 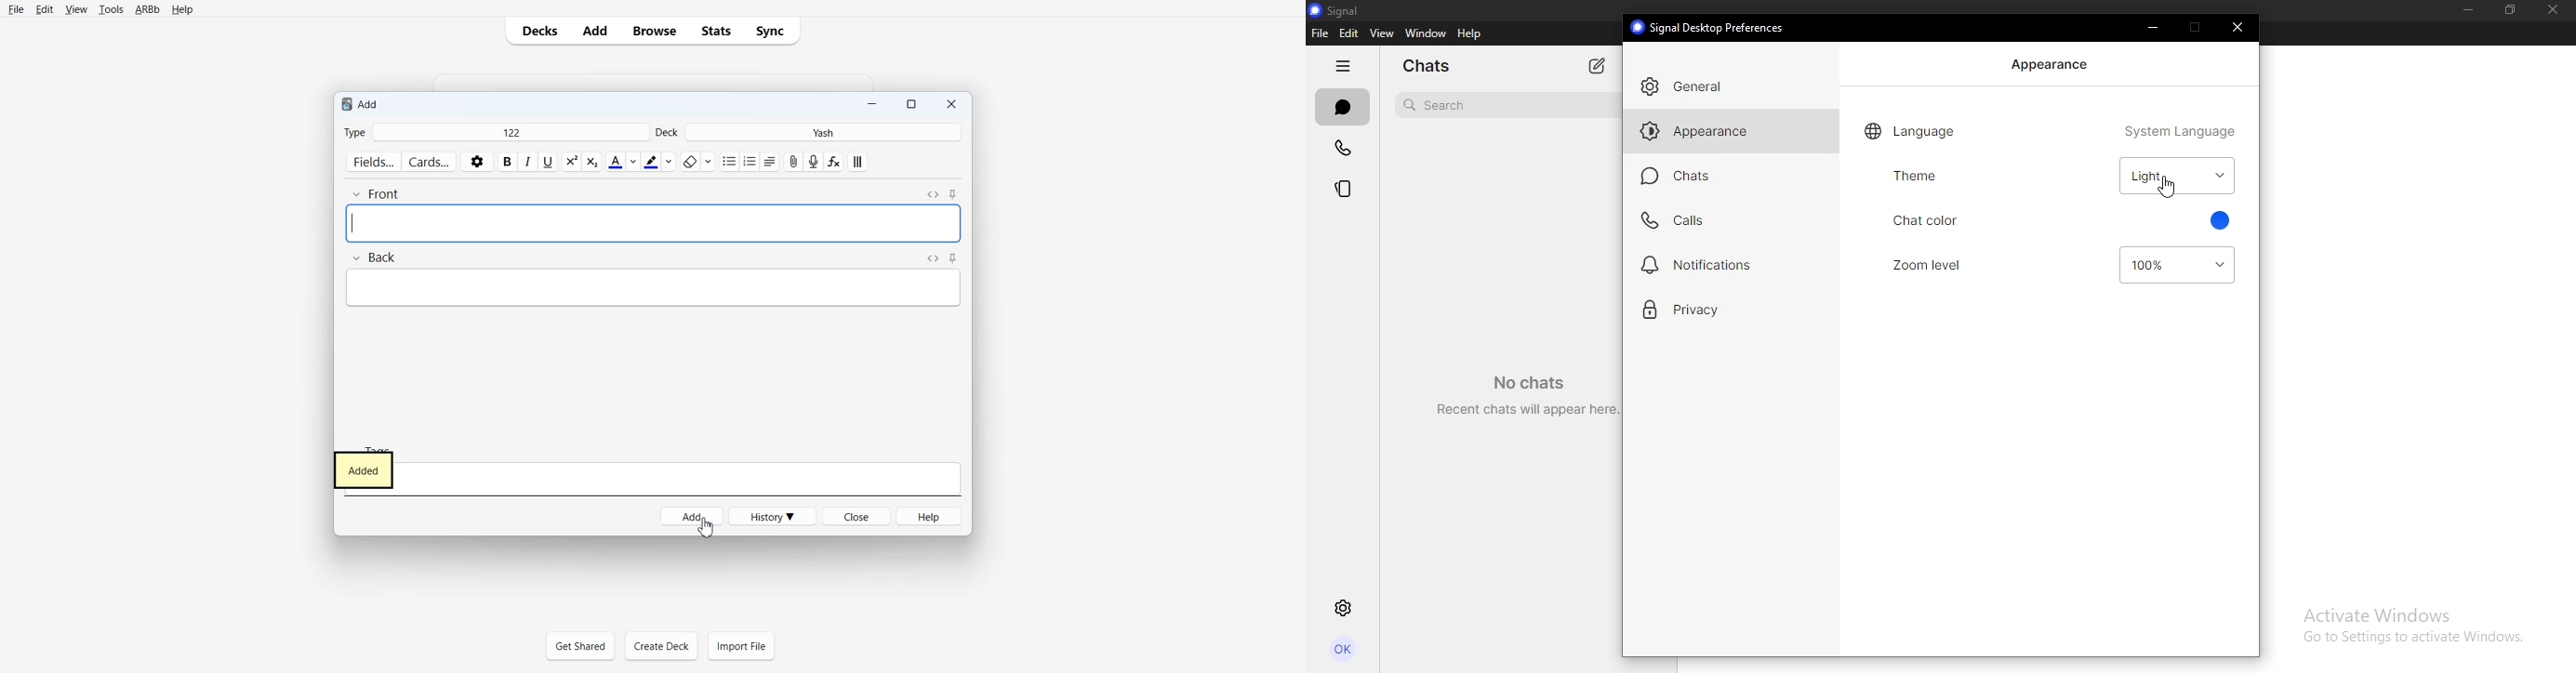 I want to click on settings, so click(x=477, y=160).